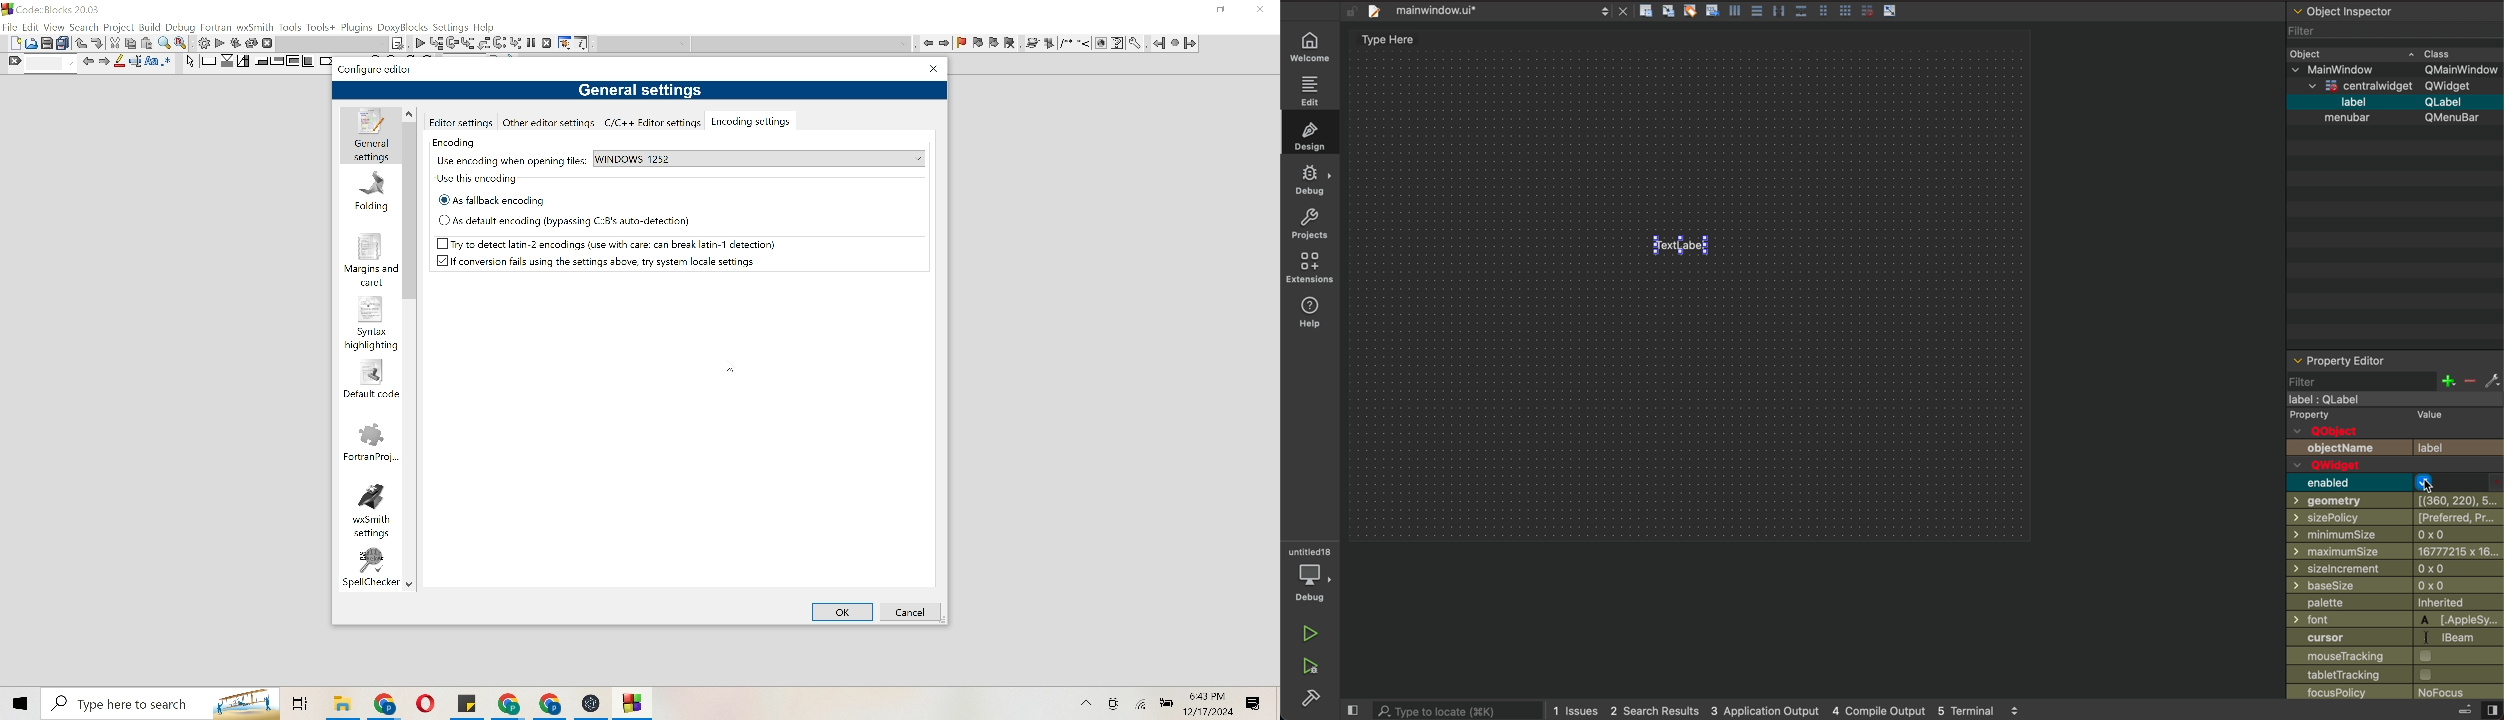 The width and height of the screenshot is (2520, 728). I want to click on Cancel, so click(268, 43).